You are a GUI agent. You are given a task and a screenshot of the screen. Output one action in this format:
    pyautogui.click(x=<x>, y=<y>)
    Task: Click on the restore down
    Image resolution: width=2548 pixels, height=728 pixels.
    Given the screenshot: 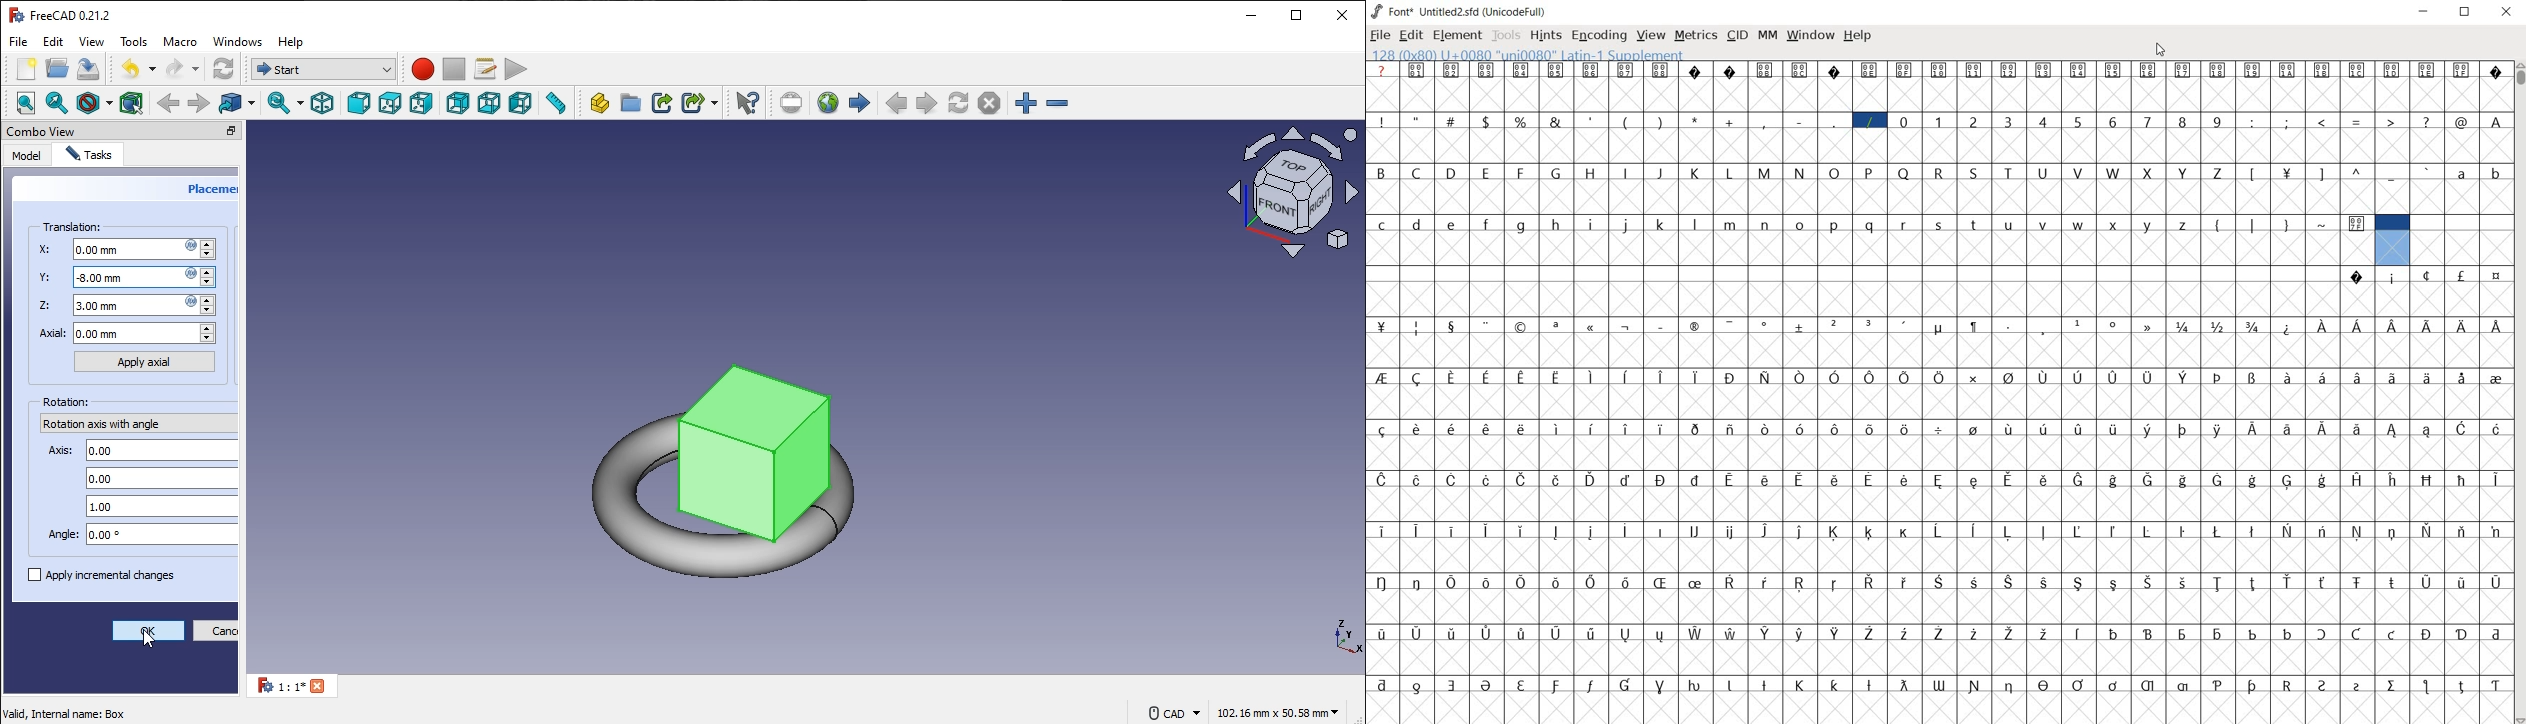 What is the action you would take?
    pyautogui.click(x=1298, y=15)
    